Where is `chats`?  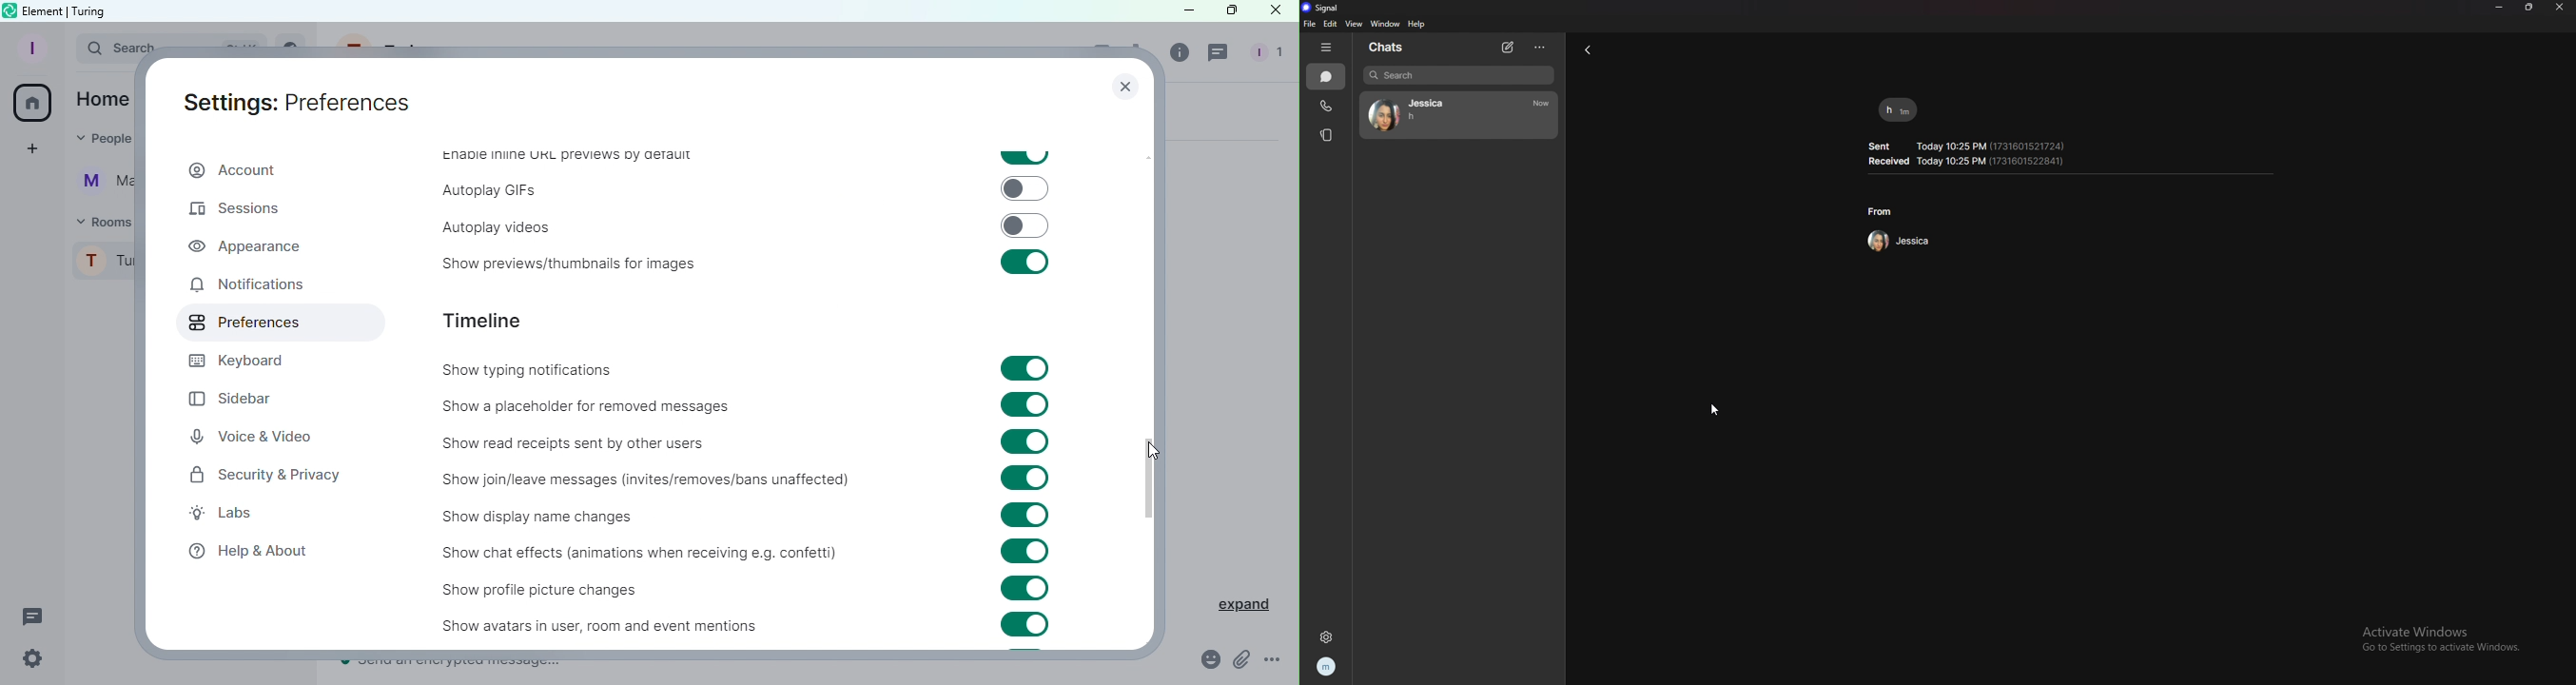
chats is located at coordinates (1389, 48).